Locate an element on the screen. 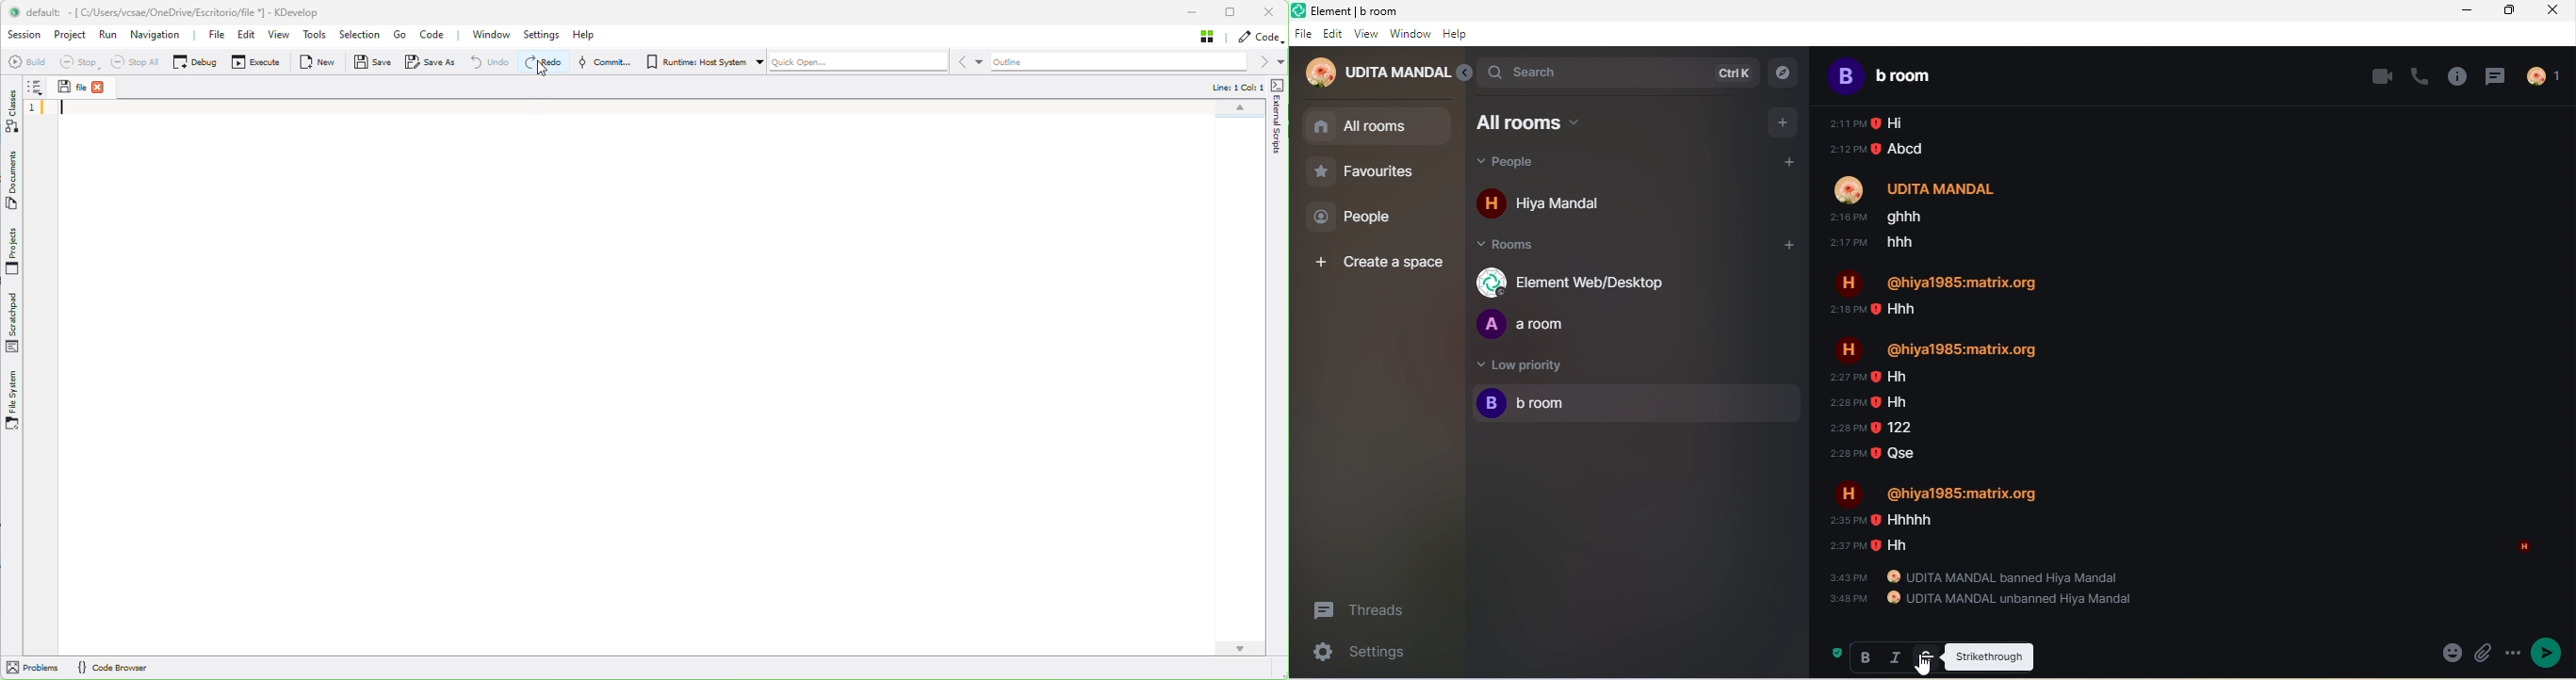 The image size is (2576, 700). attachement is located at coordinates (2453, 654).